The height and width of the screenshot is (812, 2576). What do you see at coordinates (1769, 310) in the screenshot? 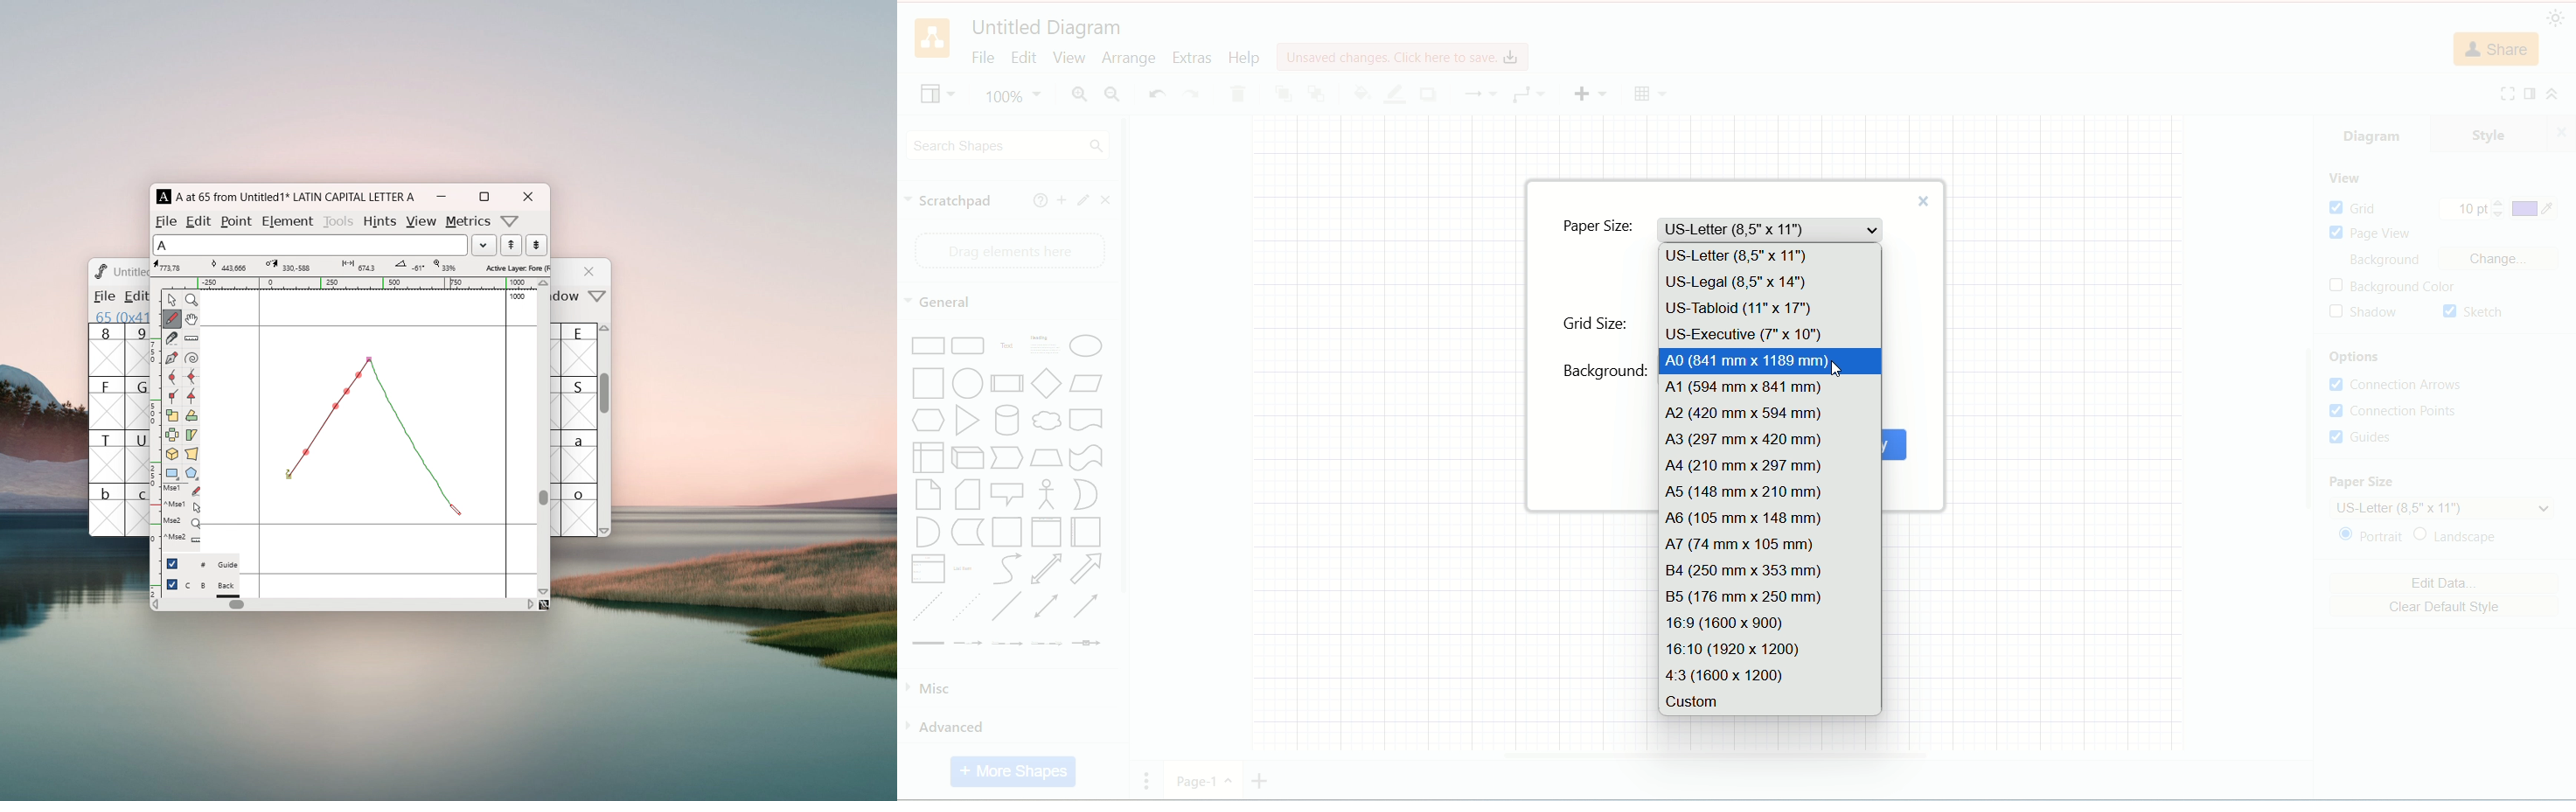
I see `US-Tabloid` at bounding box center [1769, 310].